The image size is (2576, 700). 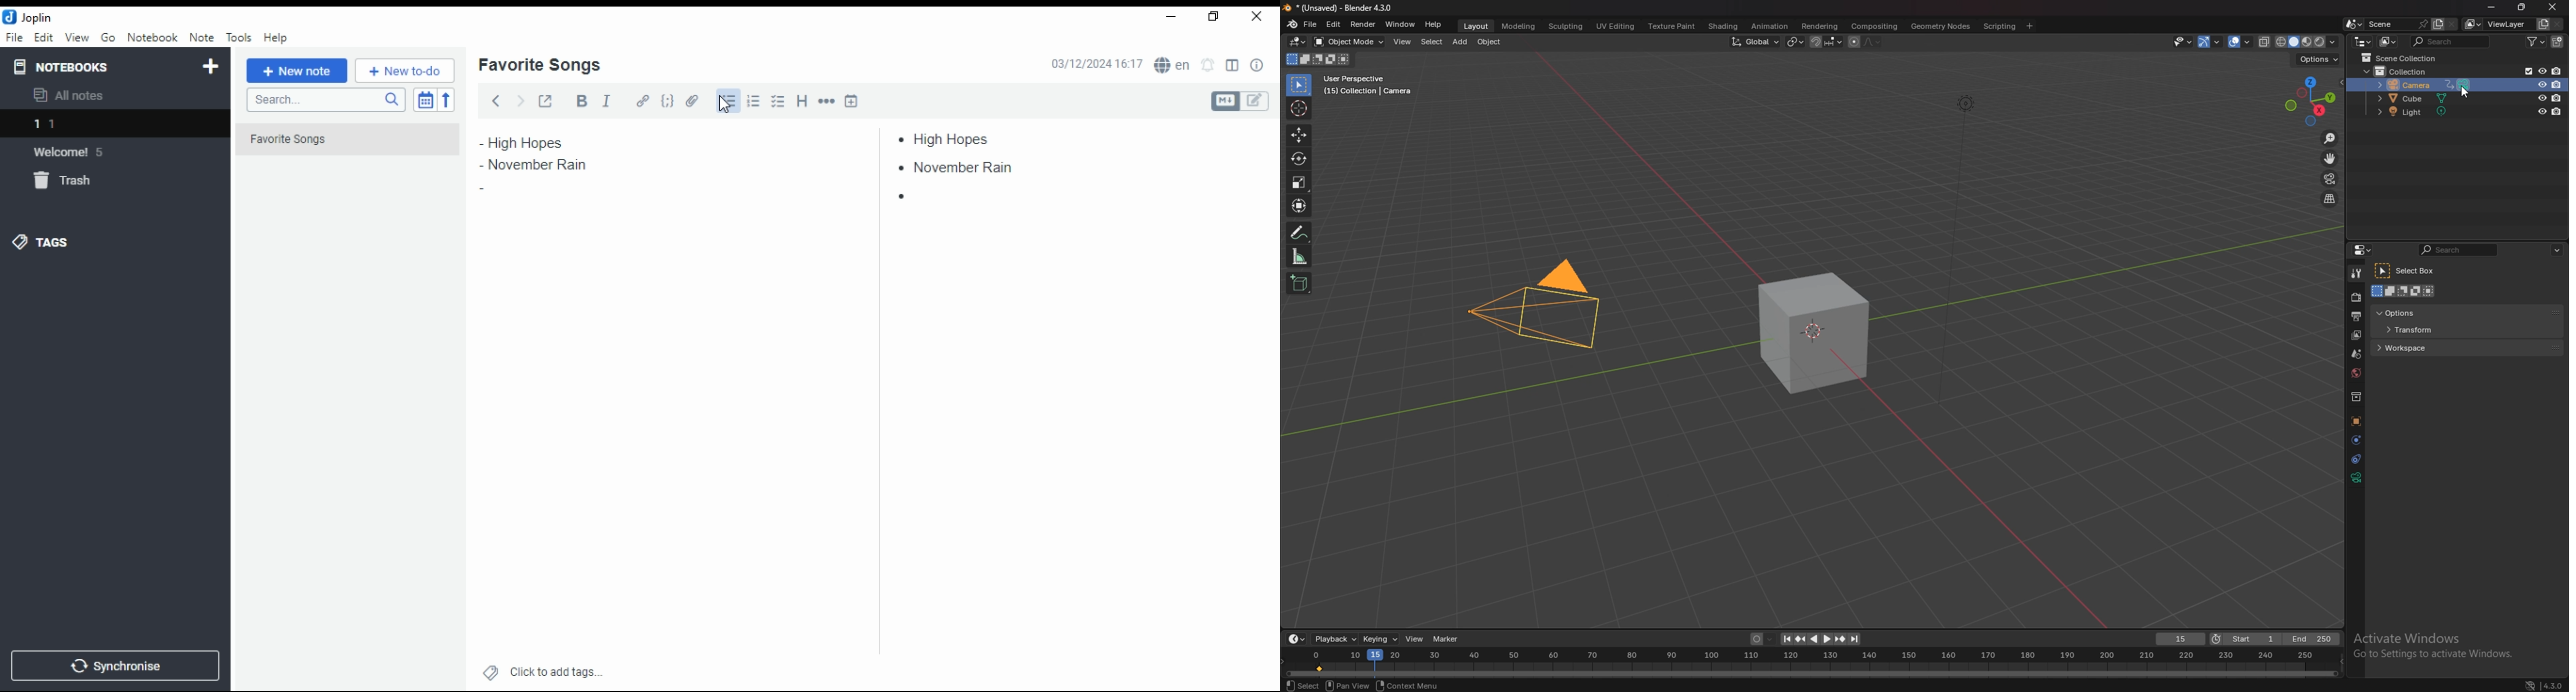 What do you see at coordinates (1258, 17) in the screenshot?
I see `close window` at bounding box center [1258, 17].